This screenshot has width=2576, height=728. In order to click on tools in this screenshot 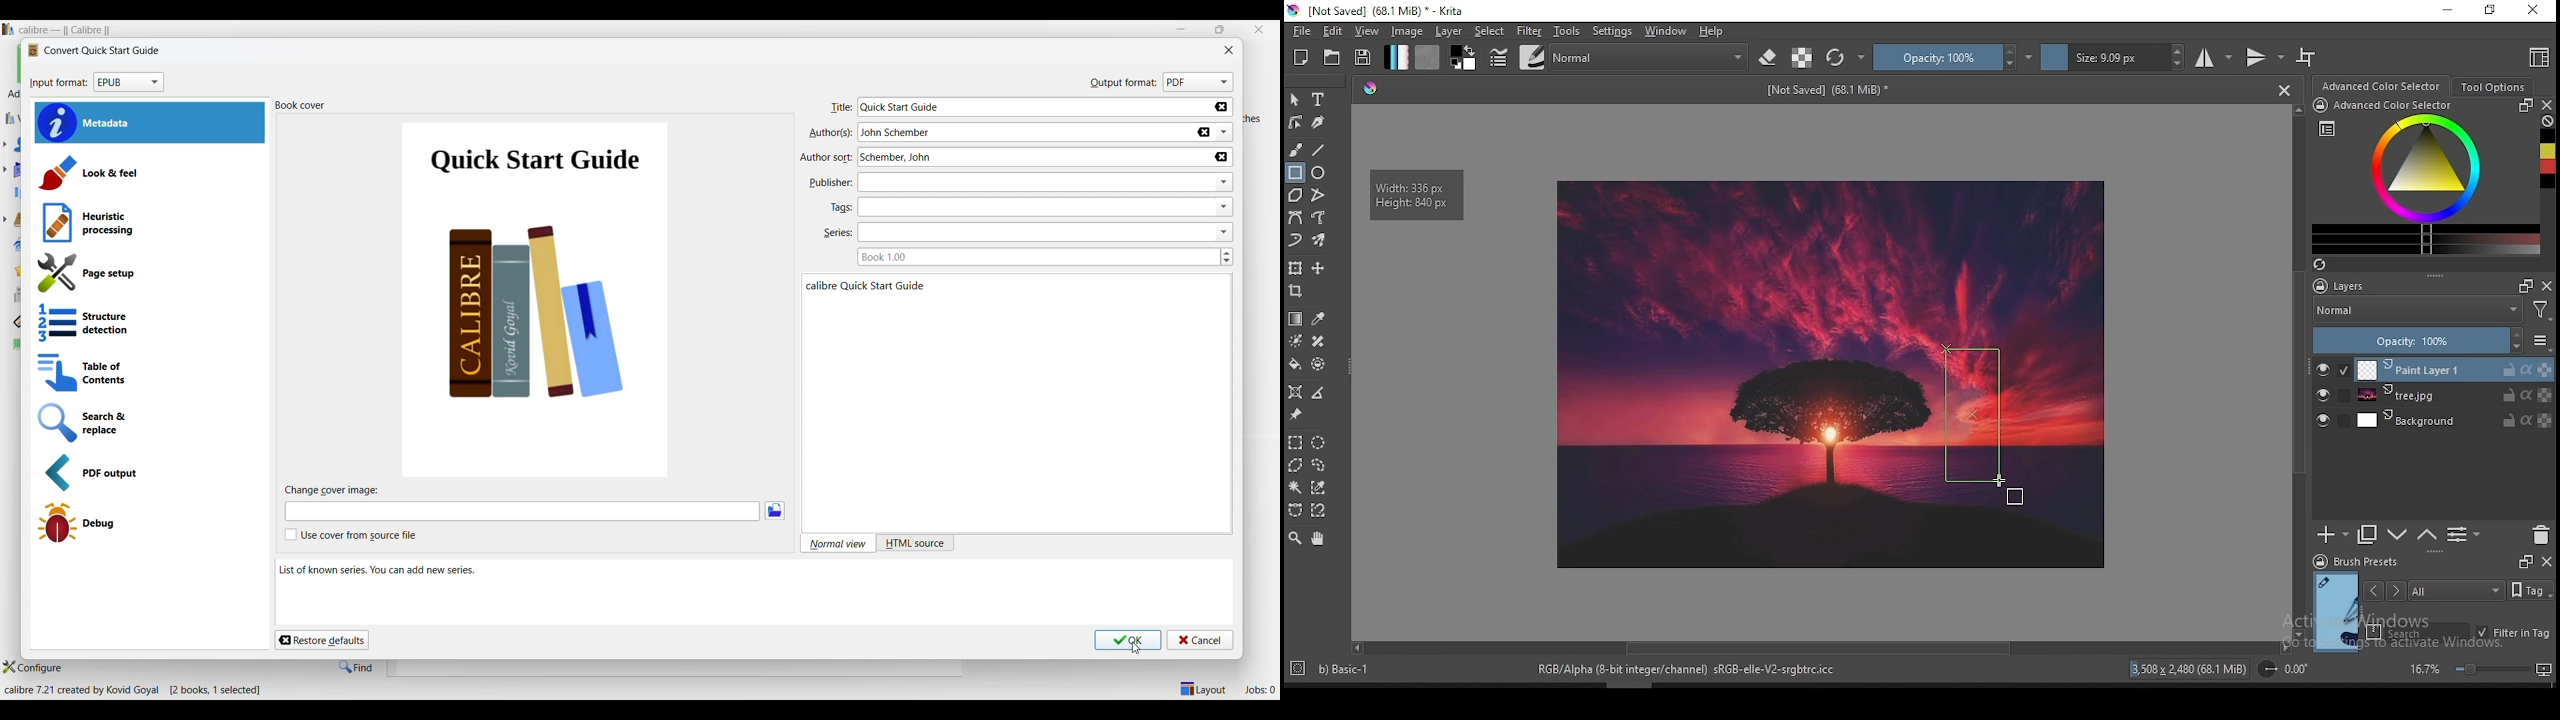, I will do `click(1567, 32)`.